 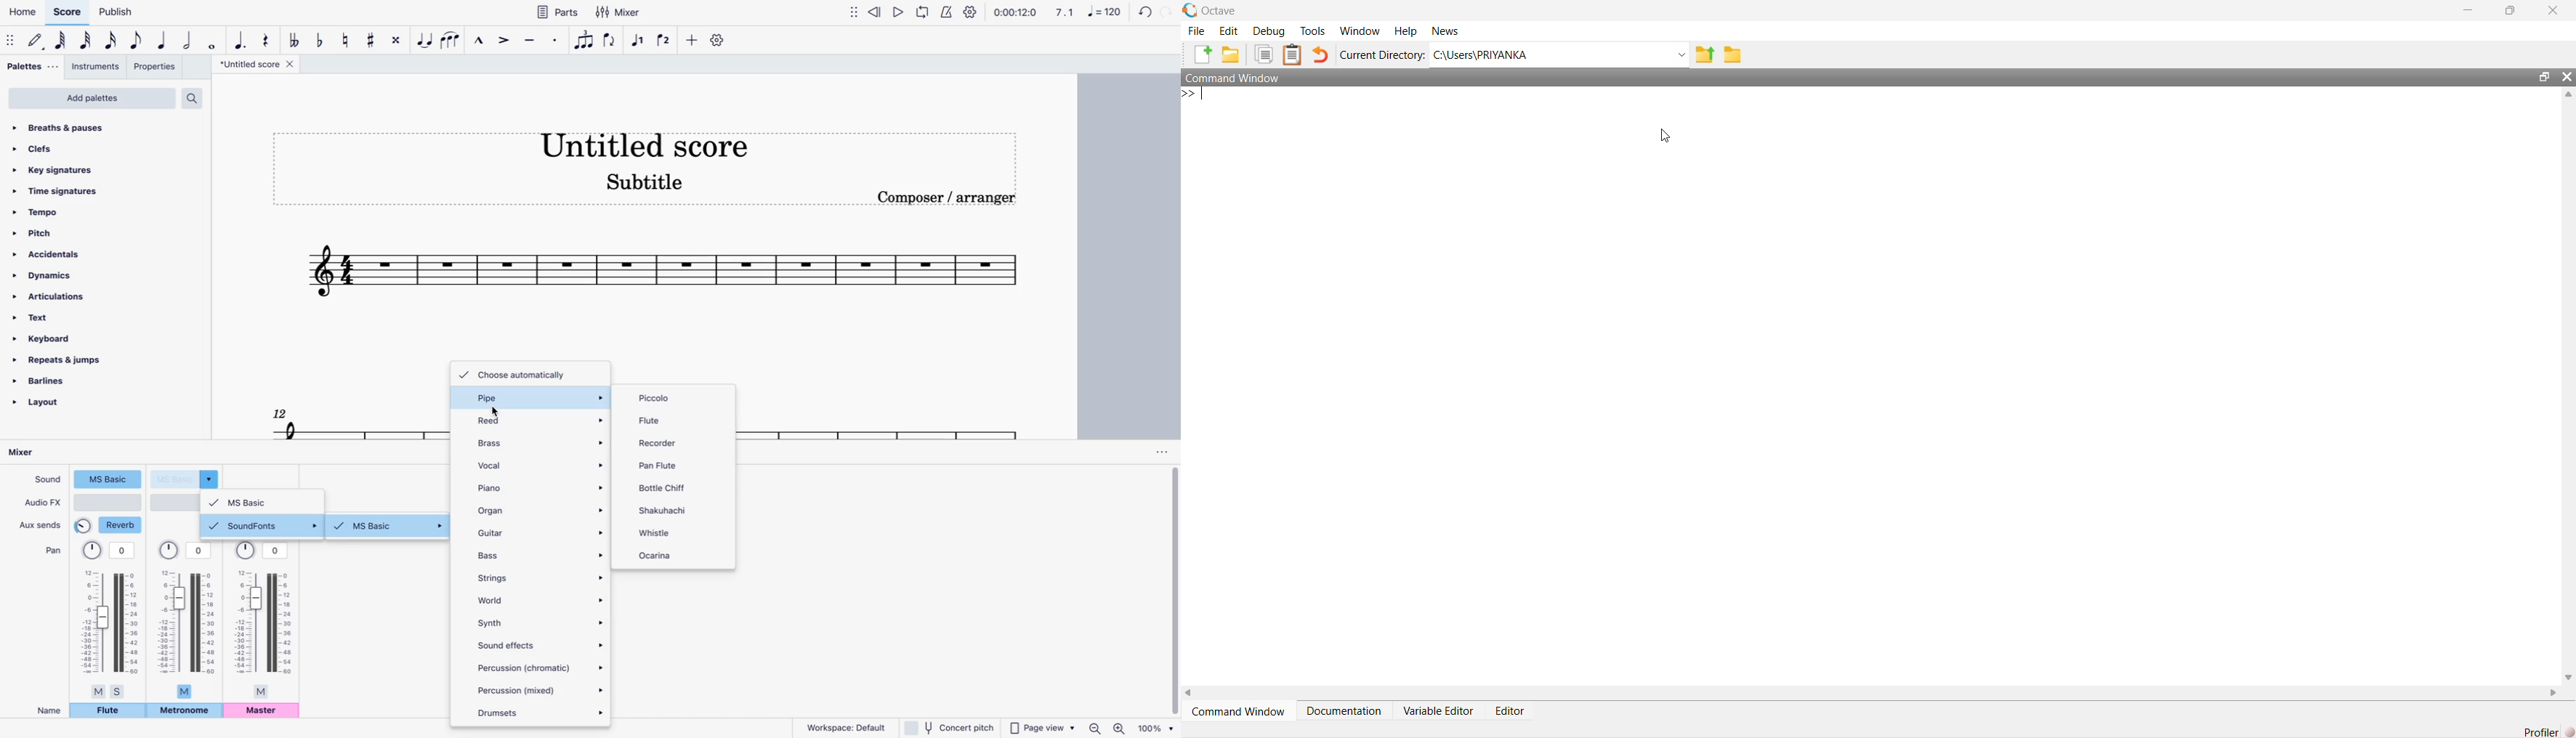 I want to click on whistle, so click(x=675, y=531).